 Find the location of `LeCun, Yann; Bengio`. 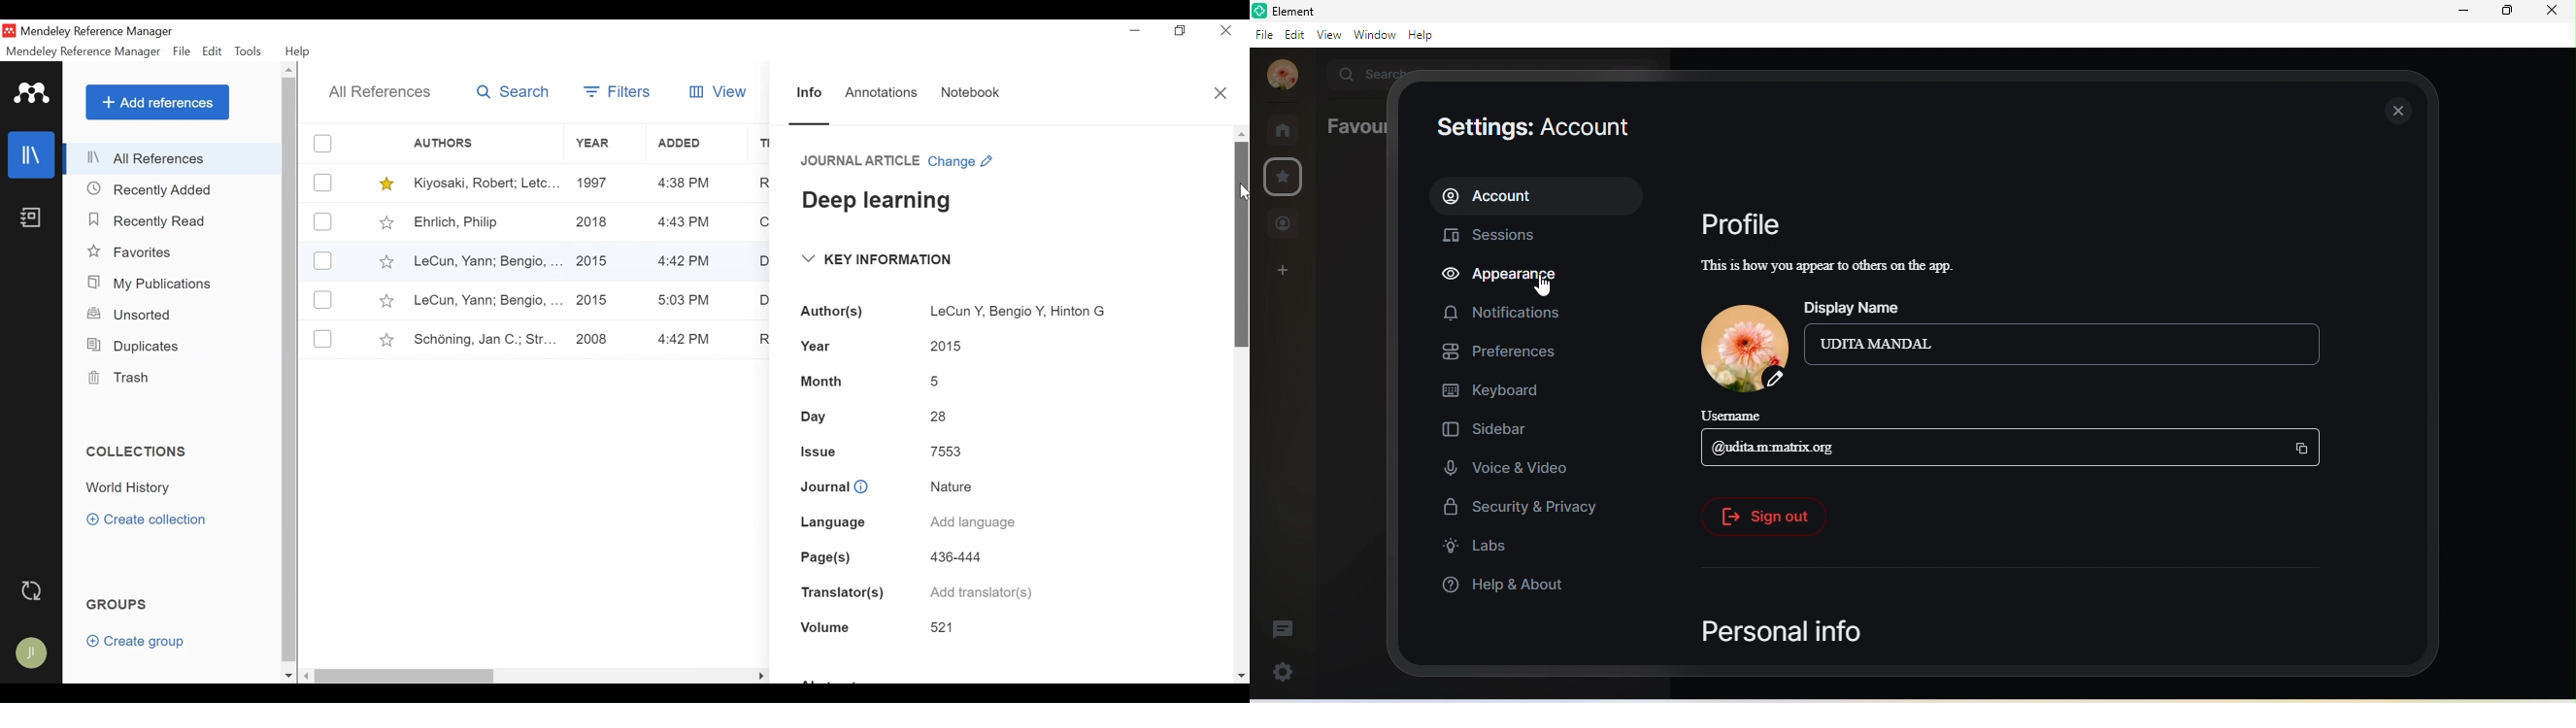

LeCun, Yann; Bengio is located at coordinates (487, 301).